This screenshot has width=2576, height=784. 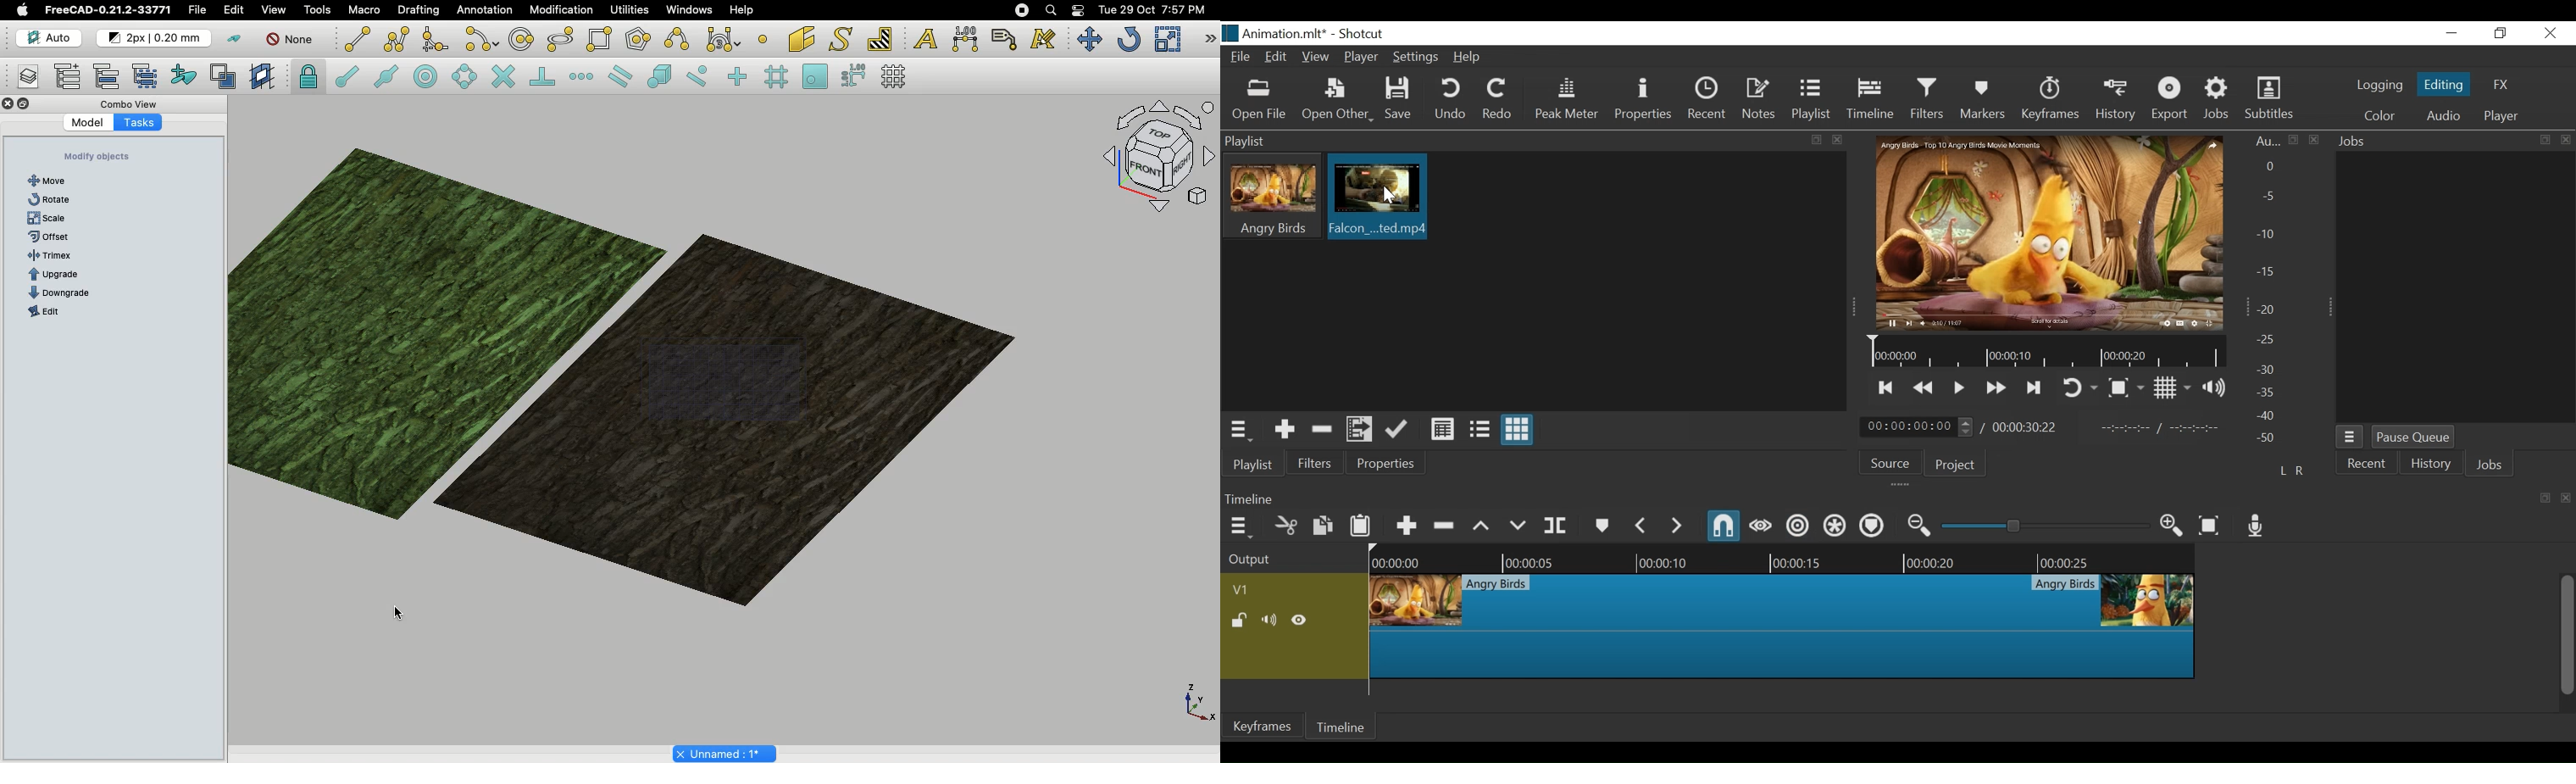 What do you see at coordinates (25, 104) in the screenshot?
I see `Collapse` at bounding box center [25, 104].